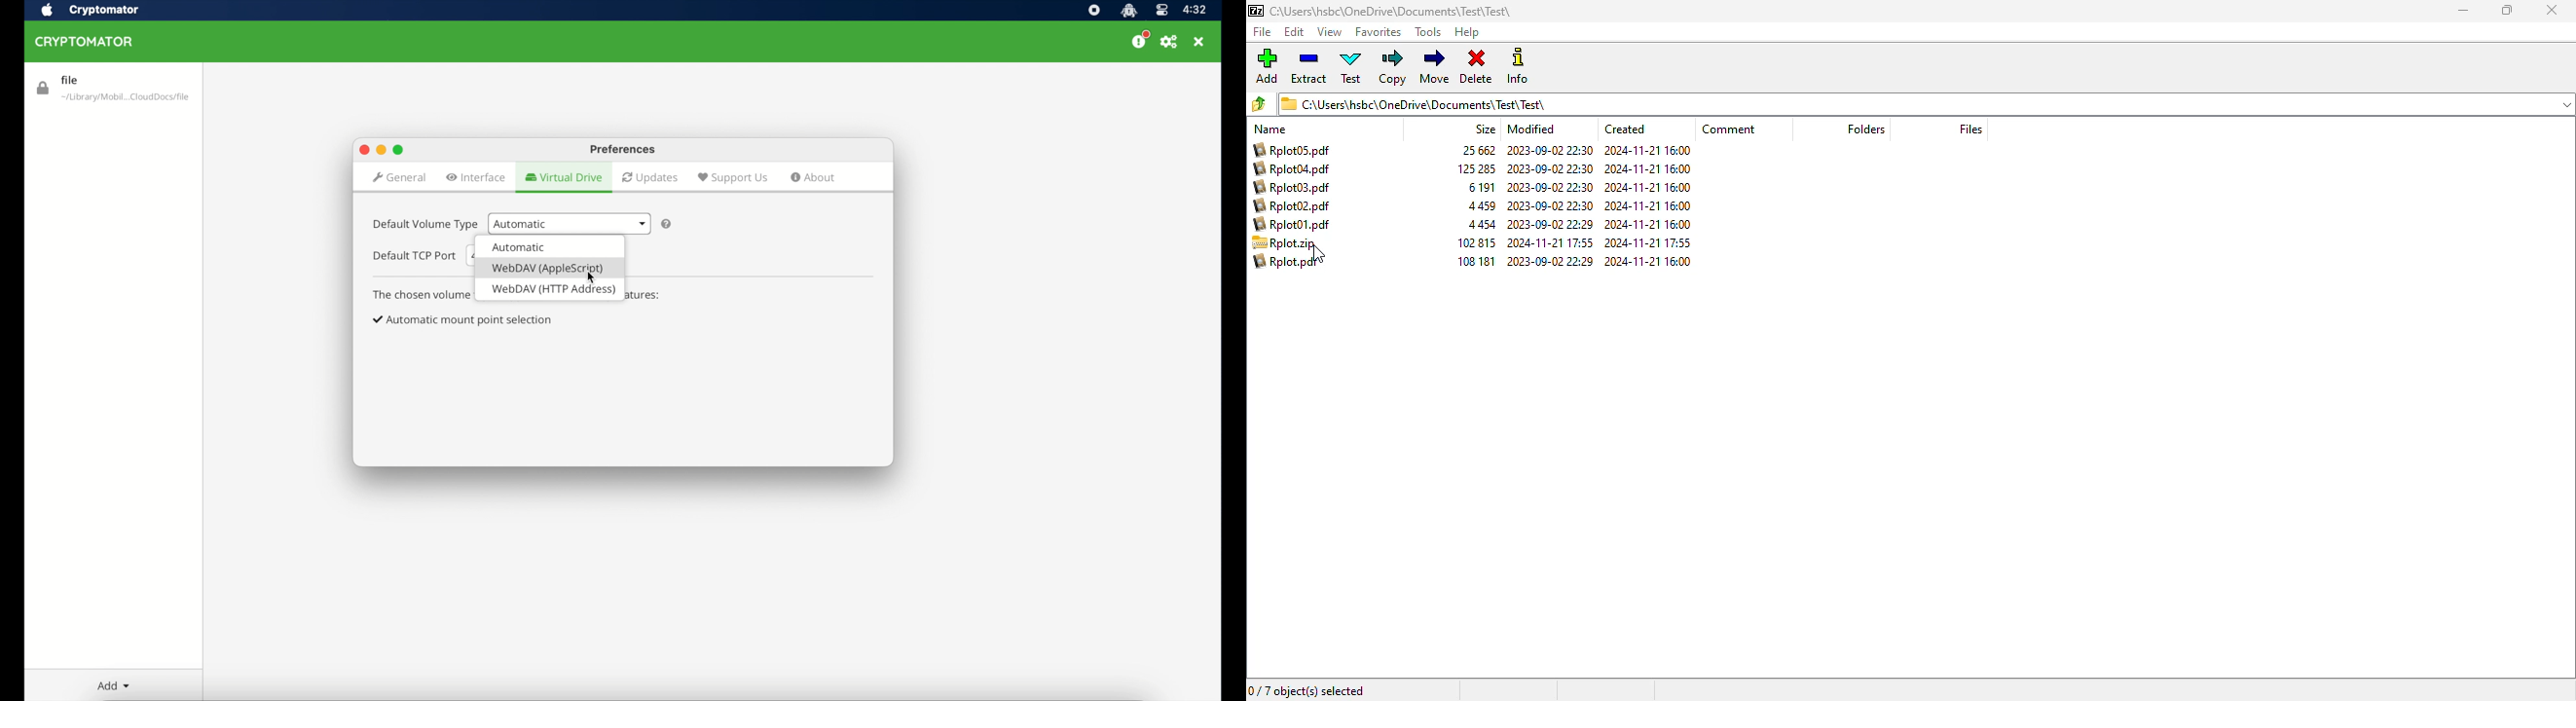 Image resolution: width=2576 pixels, height=728 pixels. I want to click on about, so click(813, 177).